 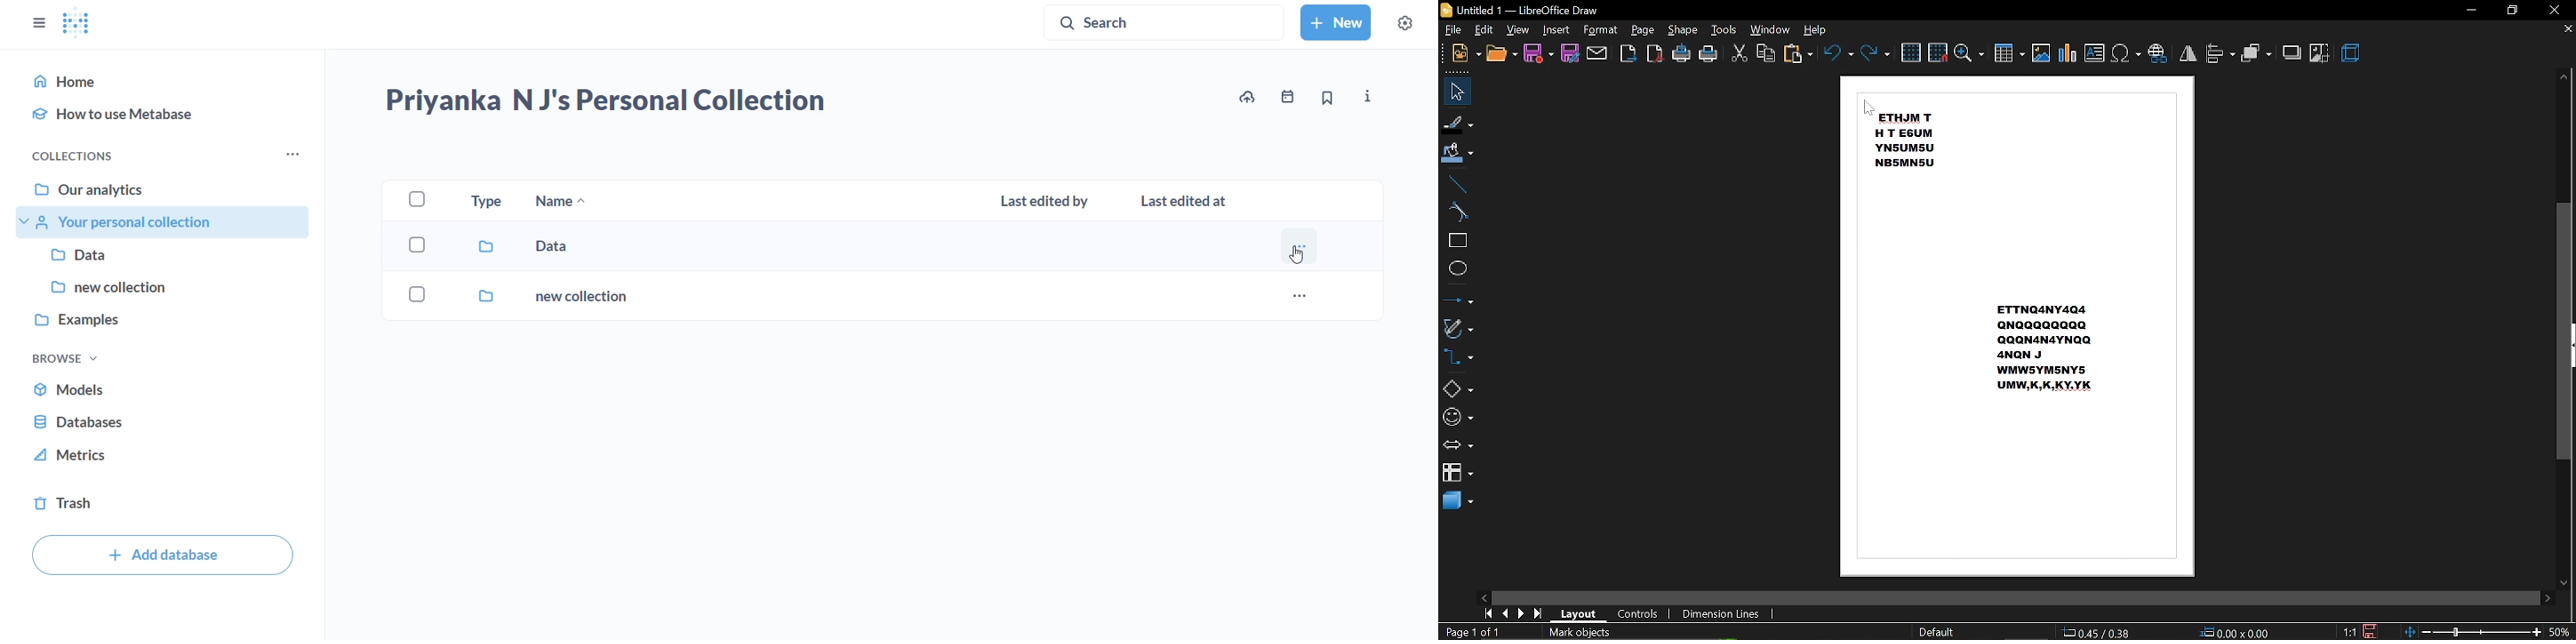 I want to click on zoom, so click(x=1970, y=54).